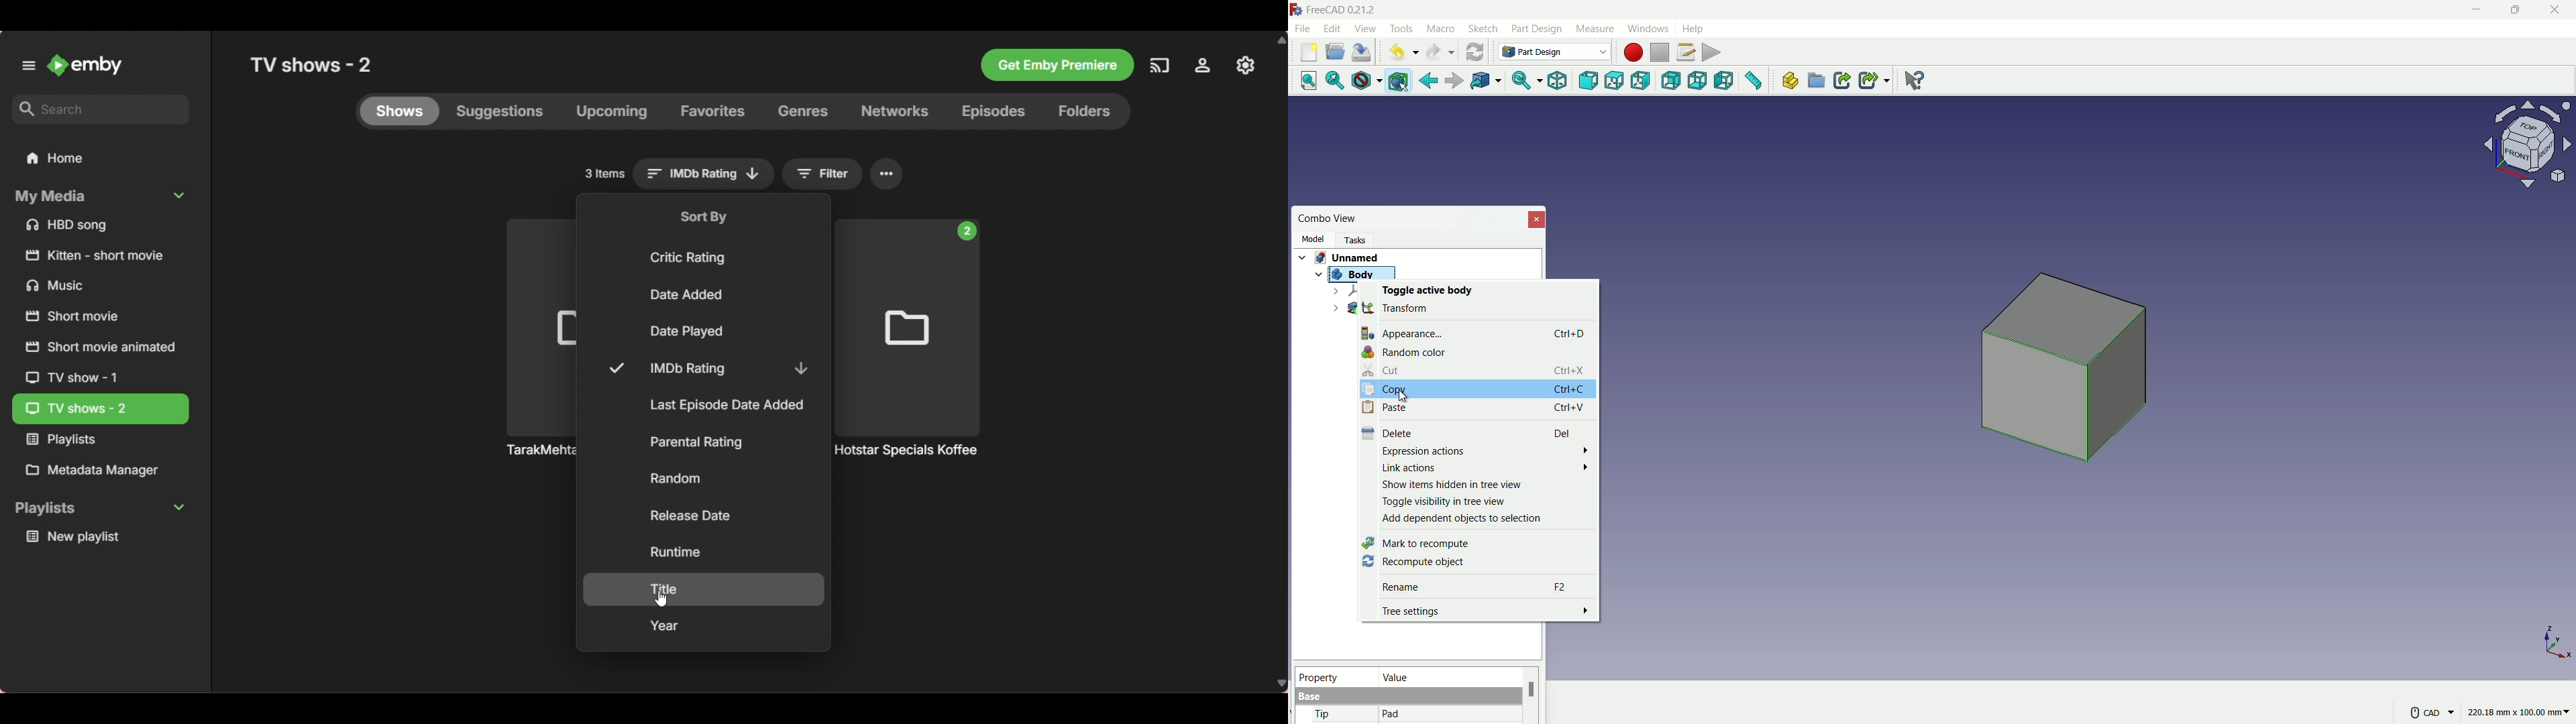 The height and width of the screenshot is (728, 2576). I want to click on Tree settings, so click(1487, 611).